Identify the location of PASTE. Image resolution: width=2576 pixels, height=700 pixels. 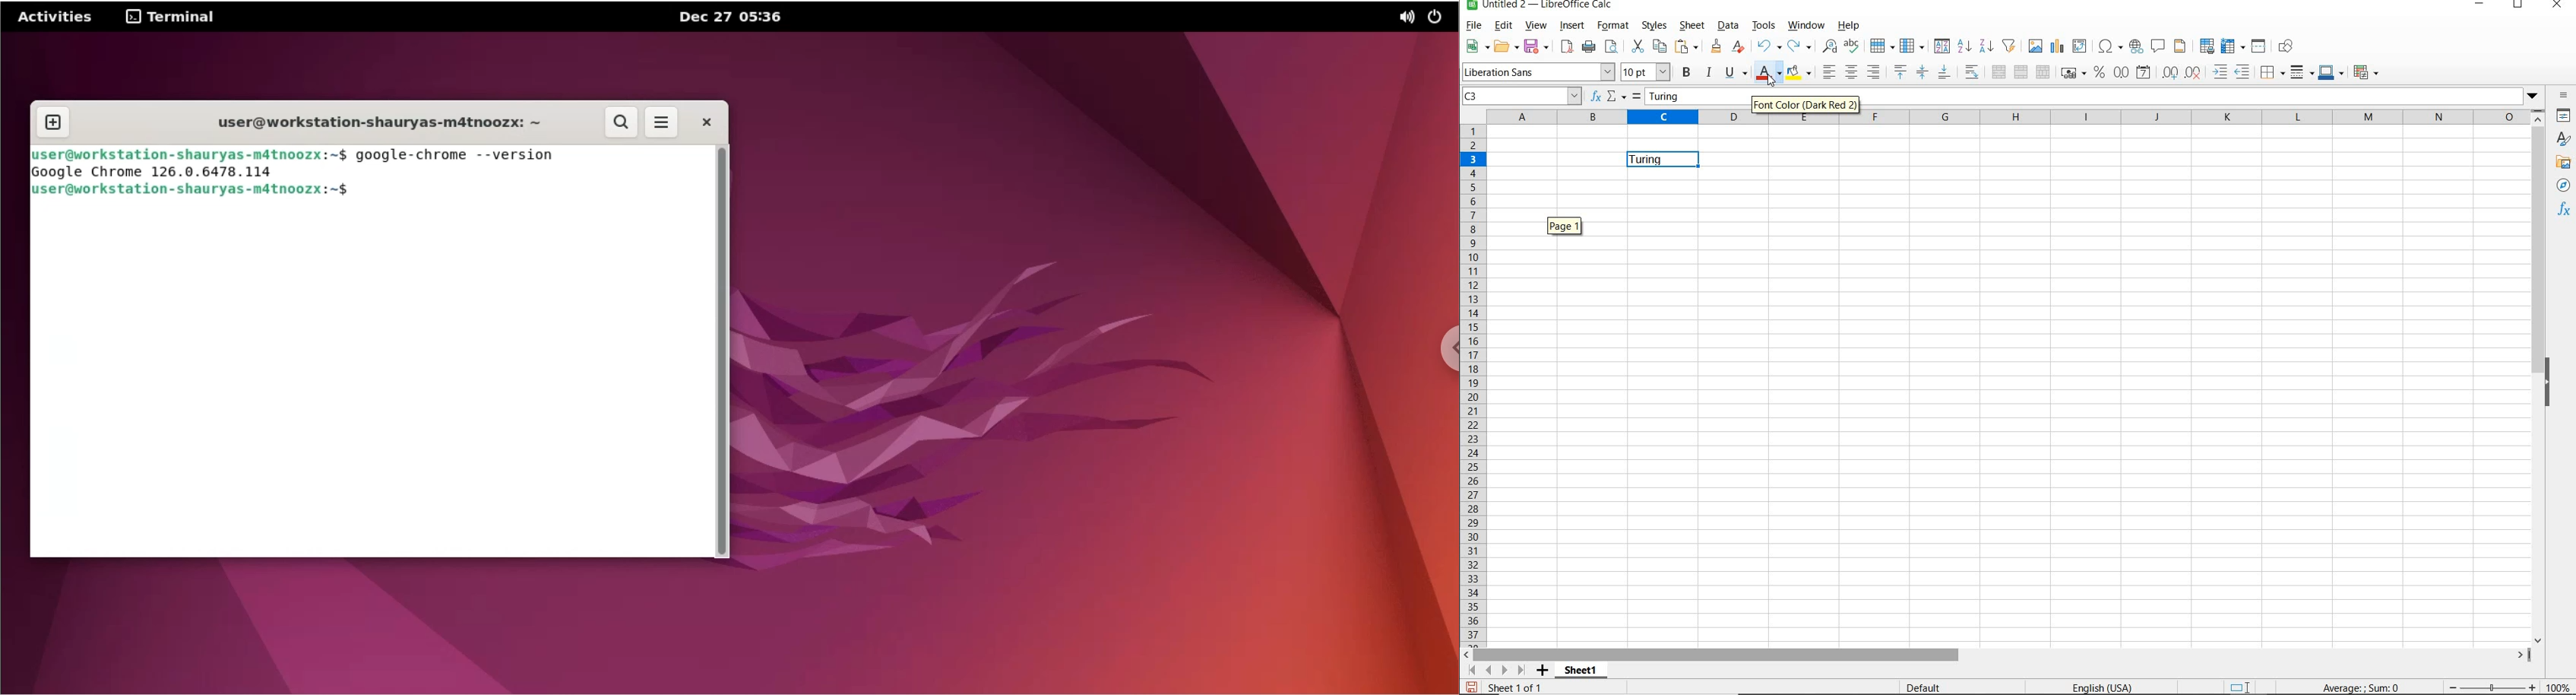
(1688, 48).